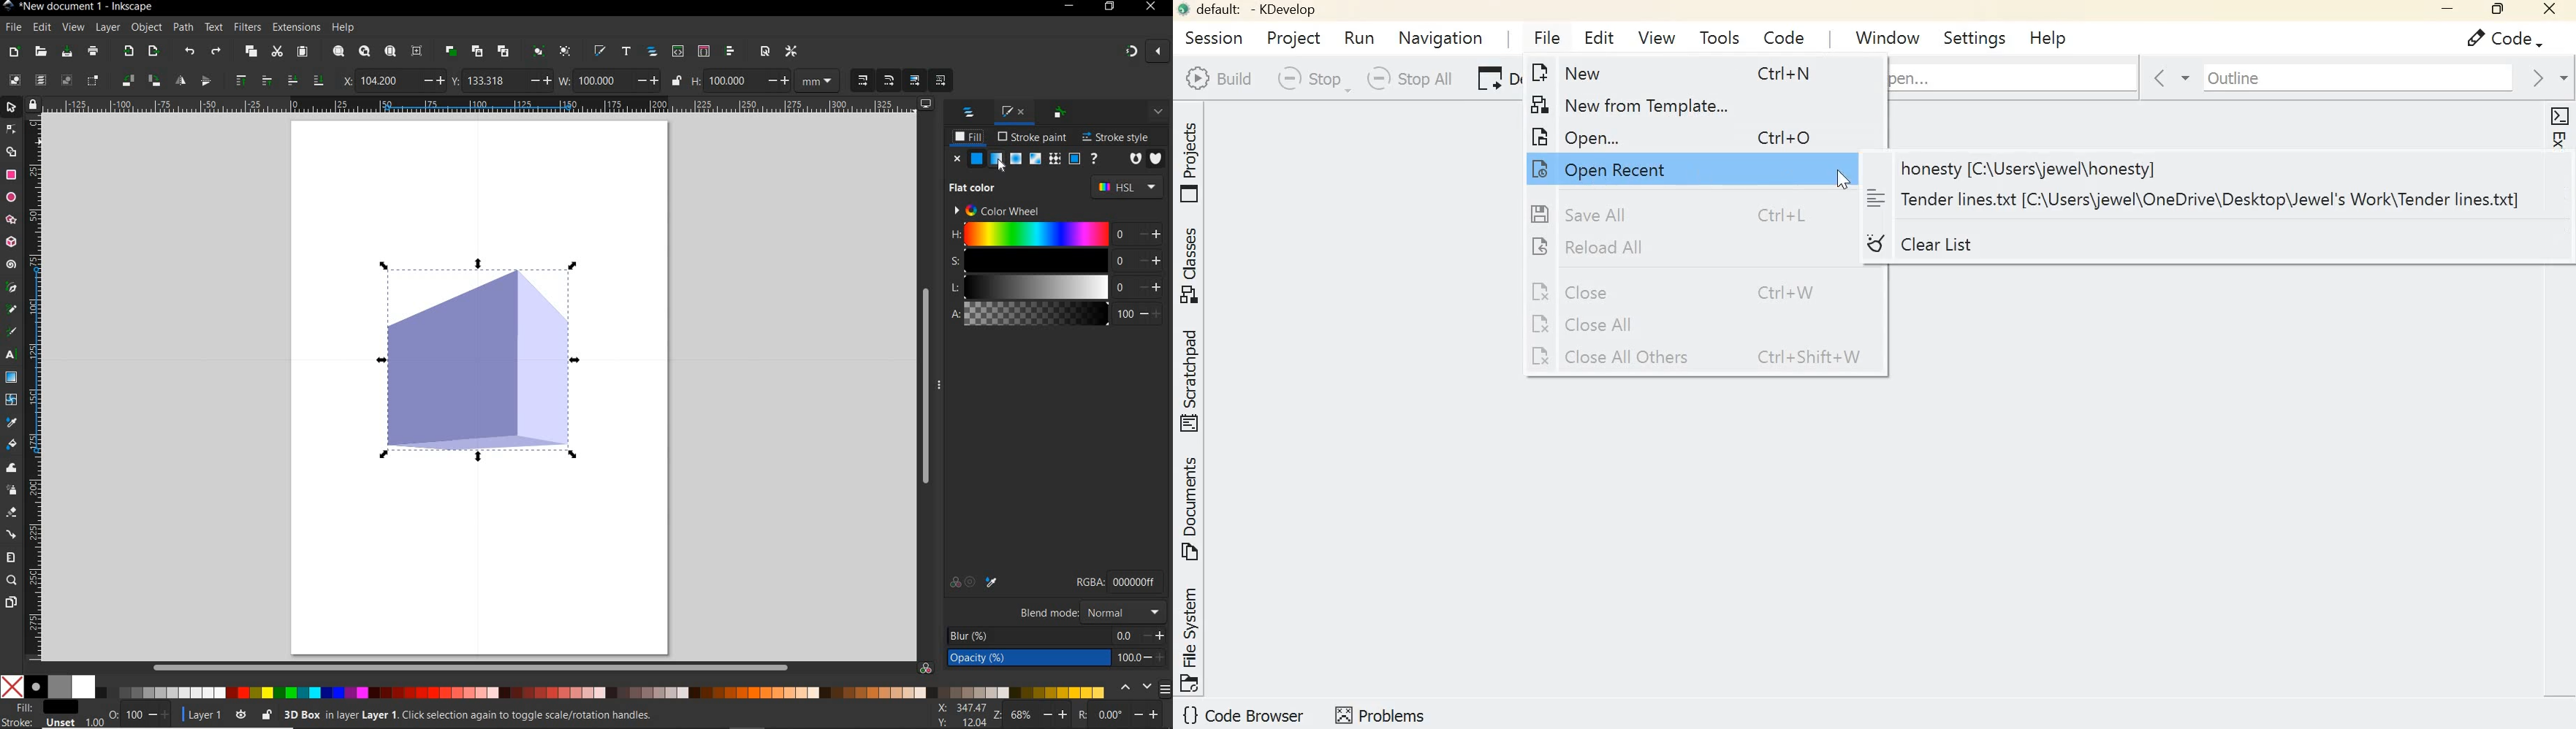 The width and height of the screenshot is (2576, 756). I want to click on COLOR MODE, so click(554, 687).